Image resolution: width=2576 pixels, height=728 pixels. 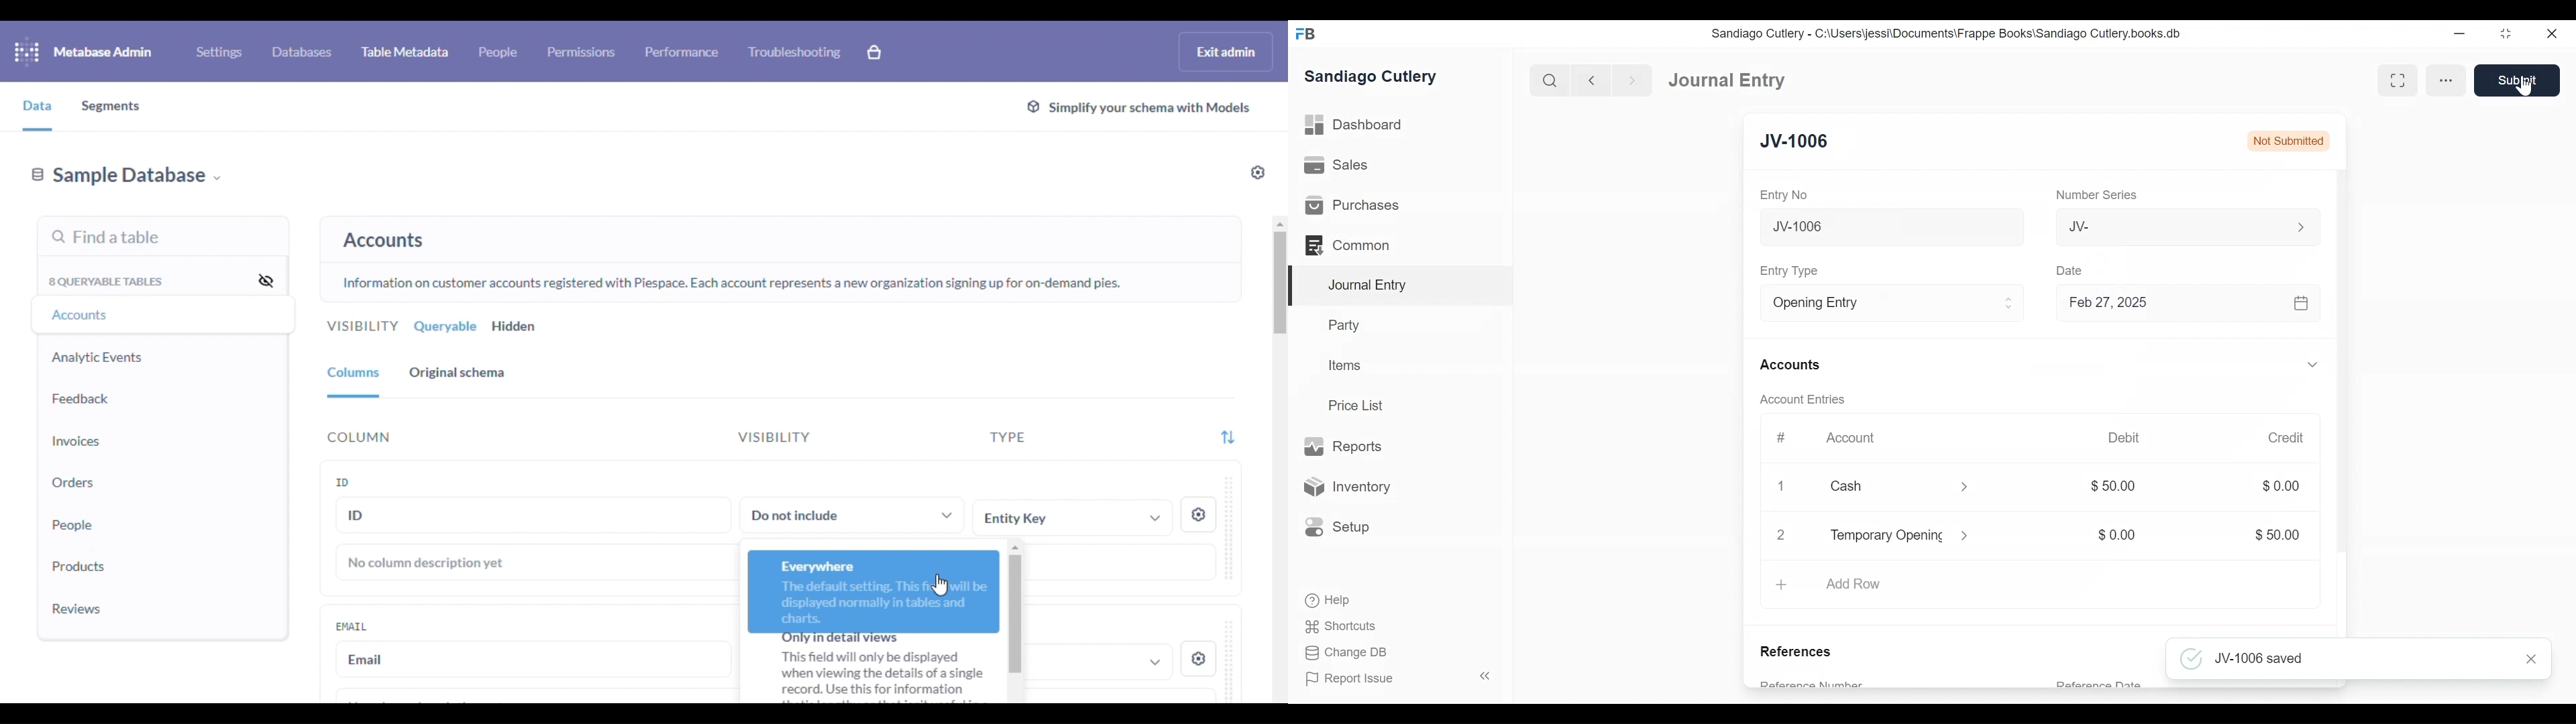 I want to click on JV-, so click(x=2163, y=226).